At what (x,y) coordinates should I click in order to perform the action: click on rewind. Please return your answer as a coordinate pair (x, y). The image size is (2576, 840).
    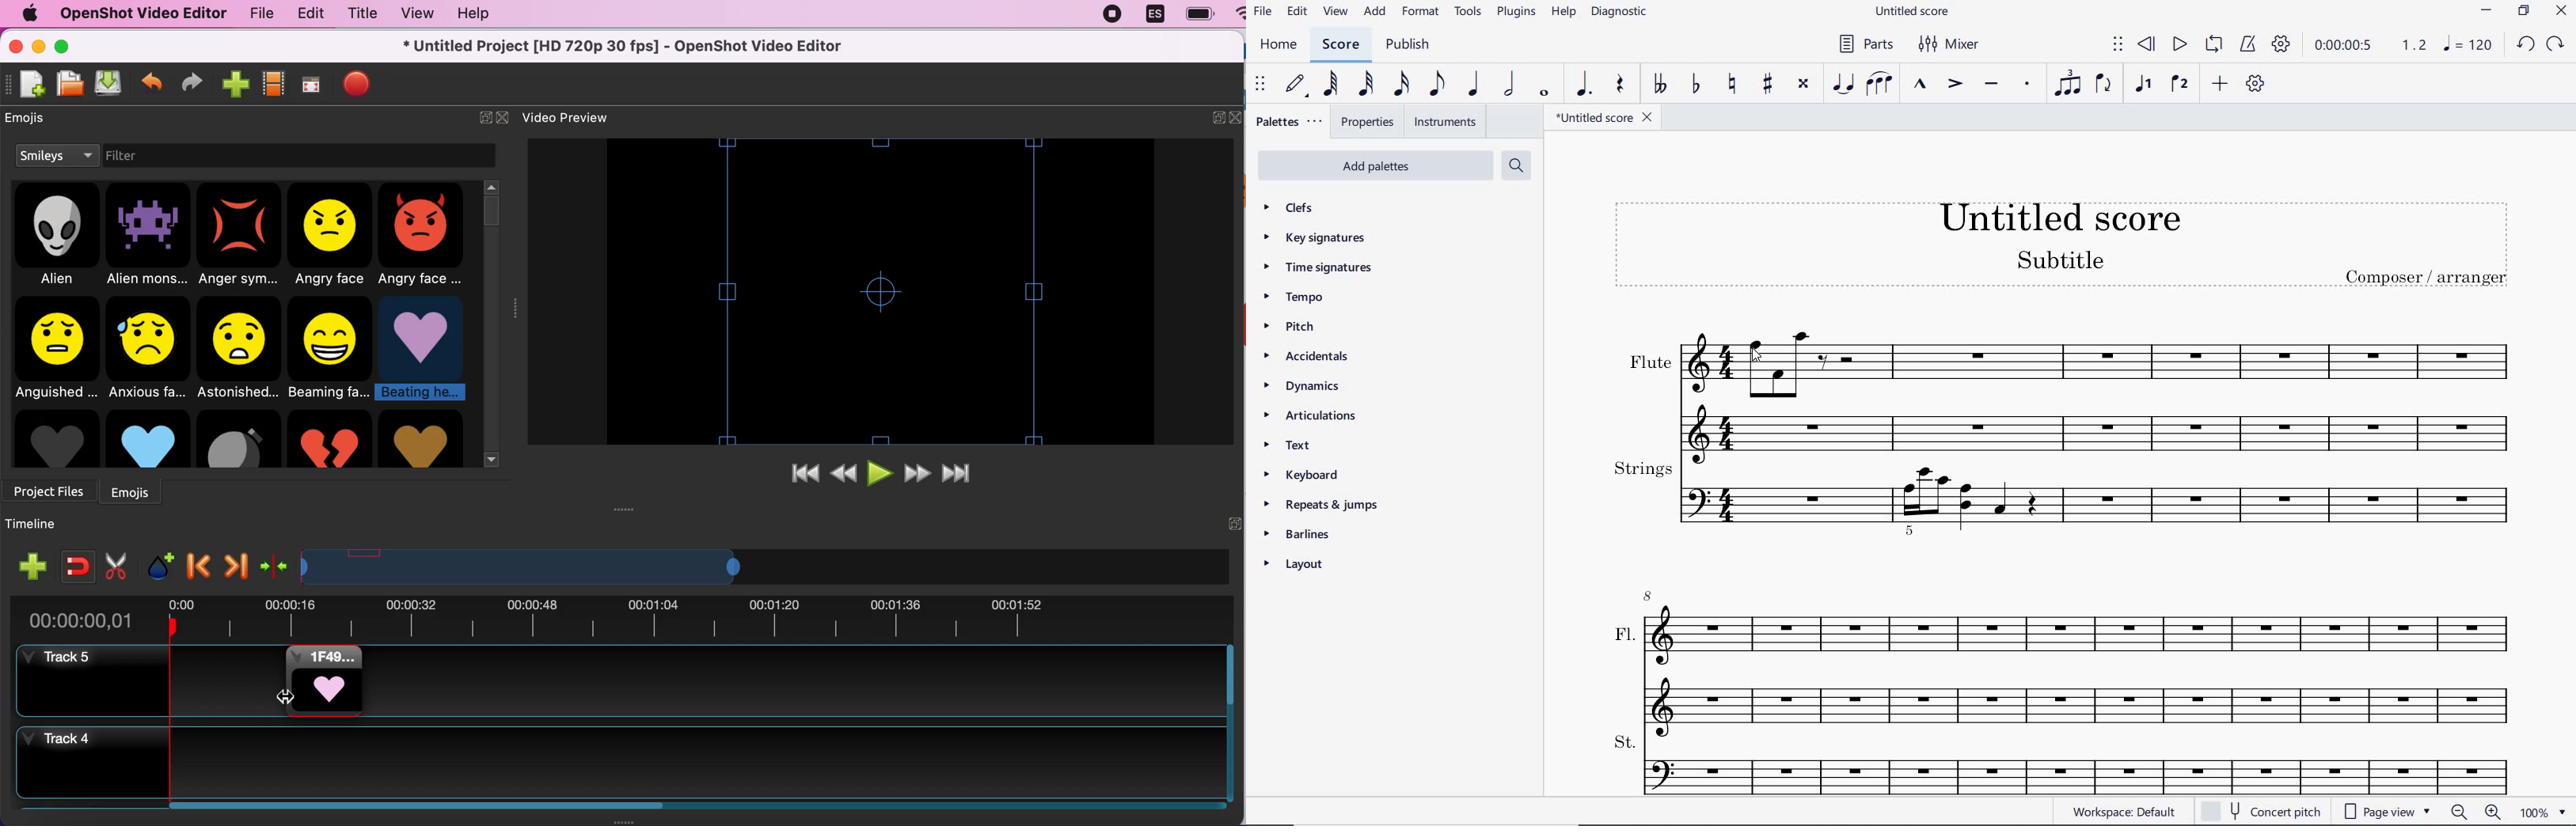
    Looking at the image, I should click on (844, 474).